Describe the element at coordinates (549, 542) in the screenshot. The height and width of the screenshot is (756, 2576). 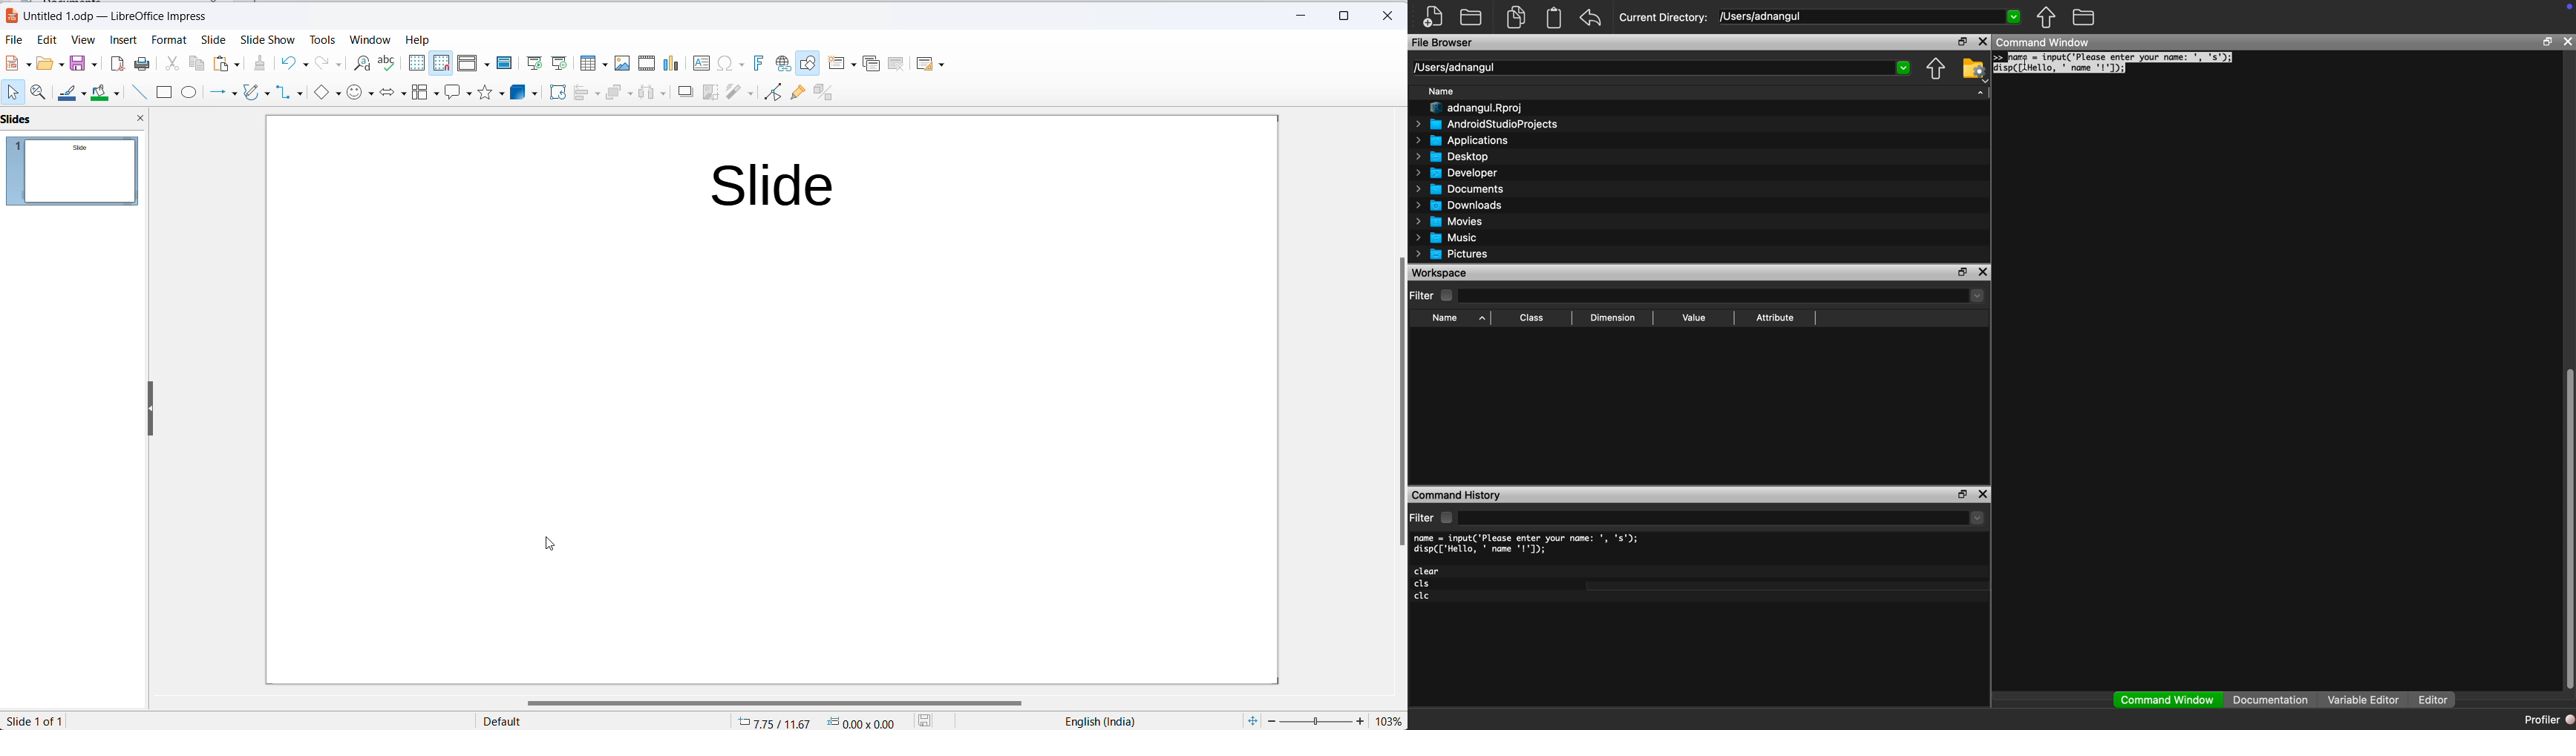
I see `CURSOR` at that location.